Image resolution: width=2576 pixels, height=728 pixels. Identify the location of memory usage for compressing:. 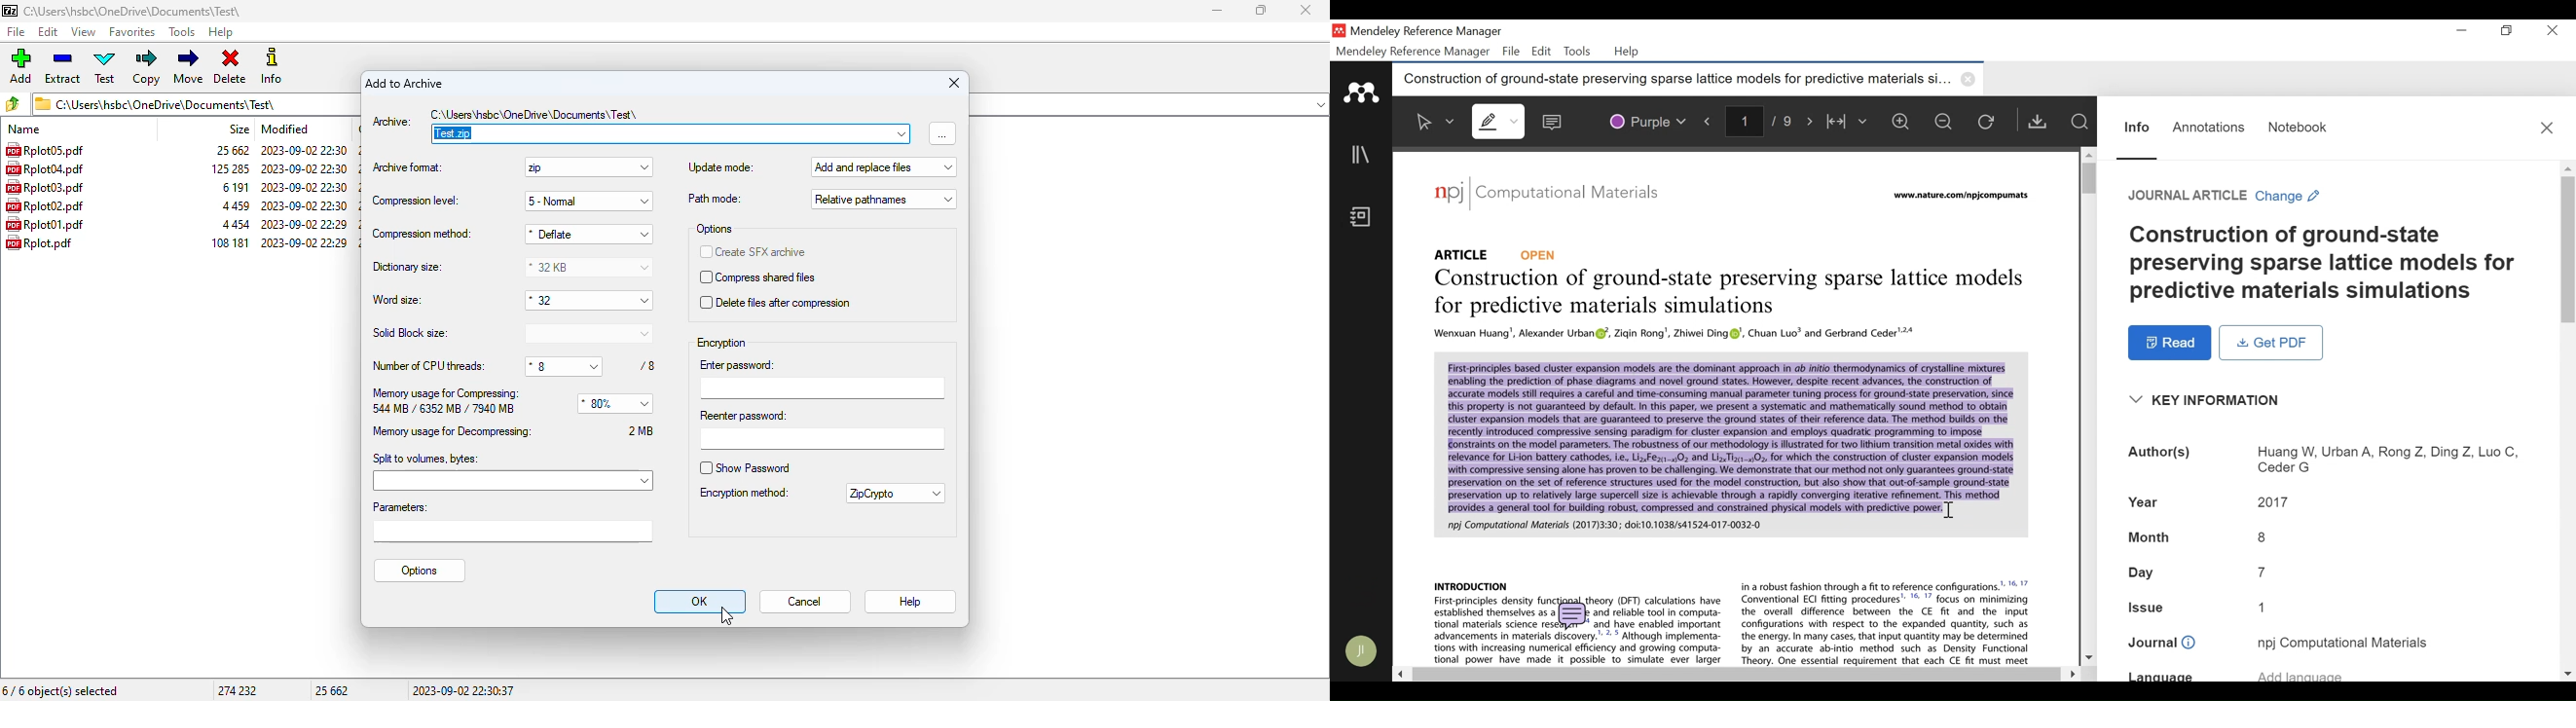
(446, 392).